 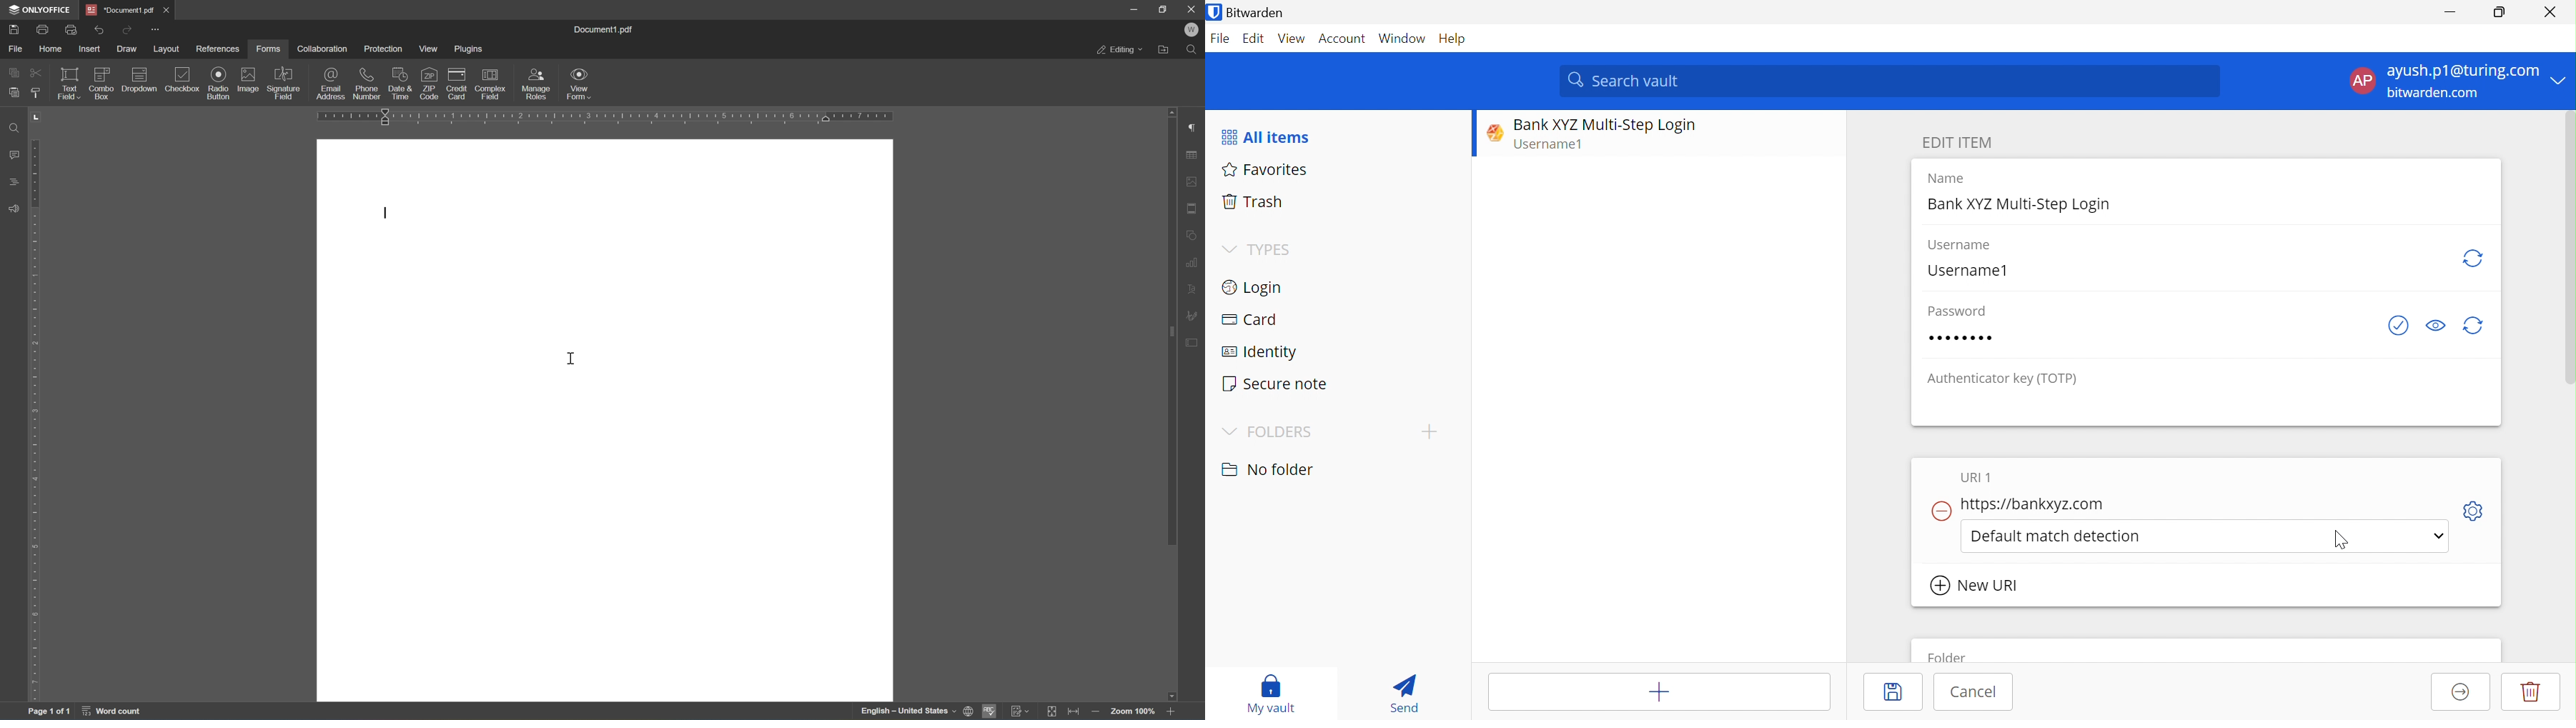 What do you see at coordinates (538, 83) in the screenshot?
I see `manage roles` at bounding box center [538, 83].